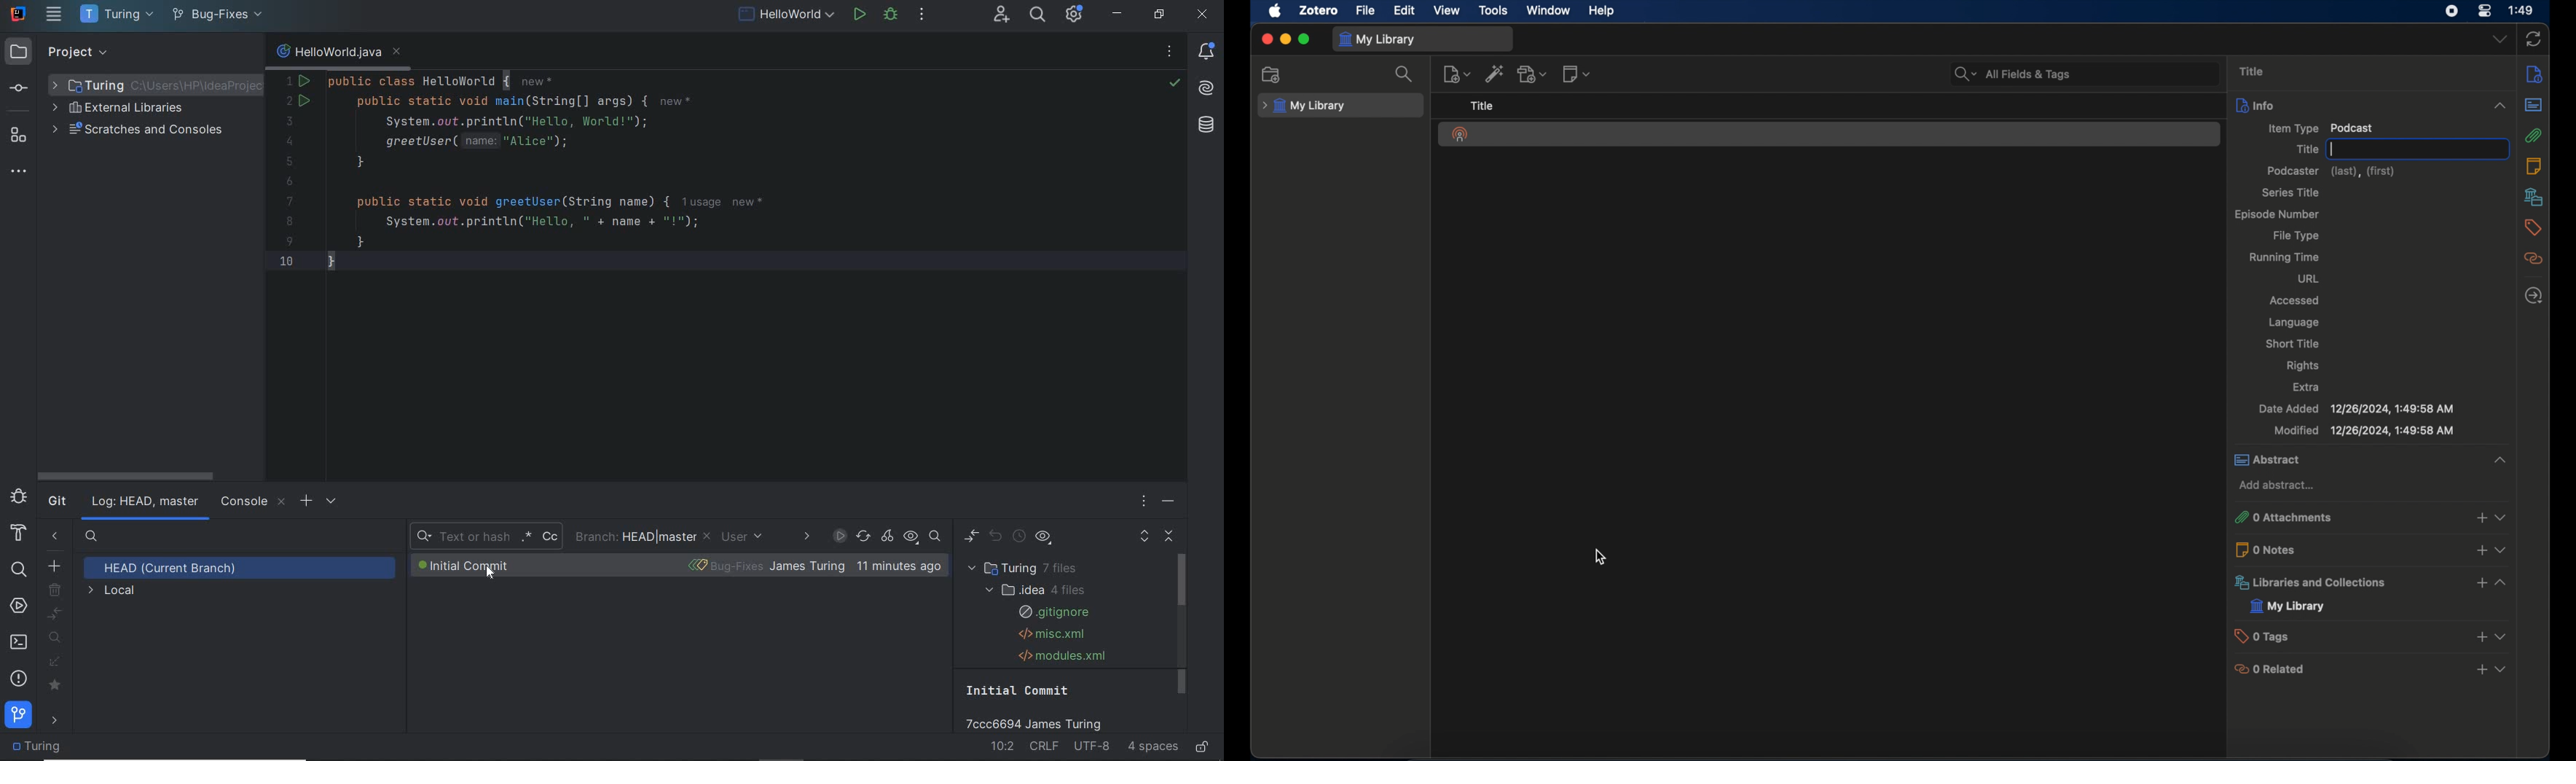 The image size is (2576, 784). What do you see at coordinates (2306, 149) in the screenshot?
I see `title` at bounding box center [2306, 149].